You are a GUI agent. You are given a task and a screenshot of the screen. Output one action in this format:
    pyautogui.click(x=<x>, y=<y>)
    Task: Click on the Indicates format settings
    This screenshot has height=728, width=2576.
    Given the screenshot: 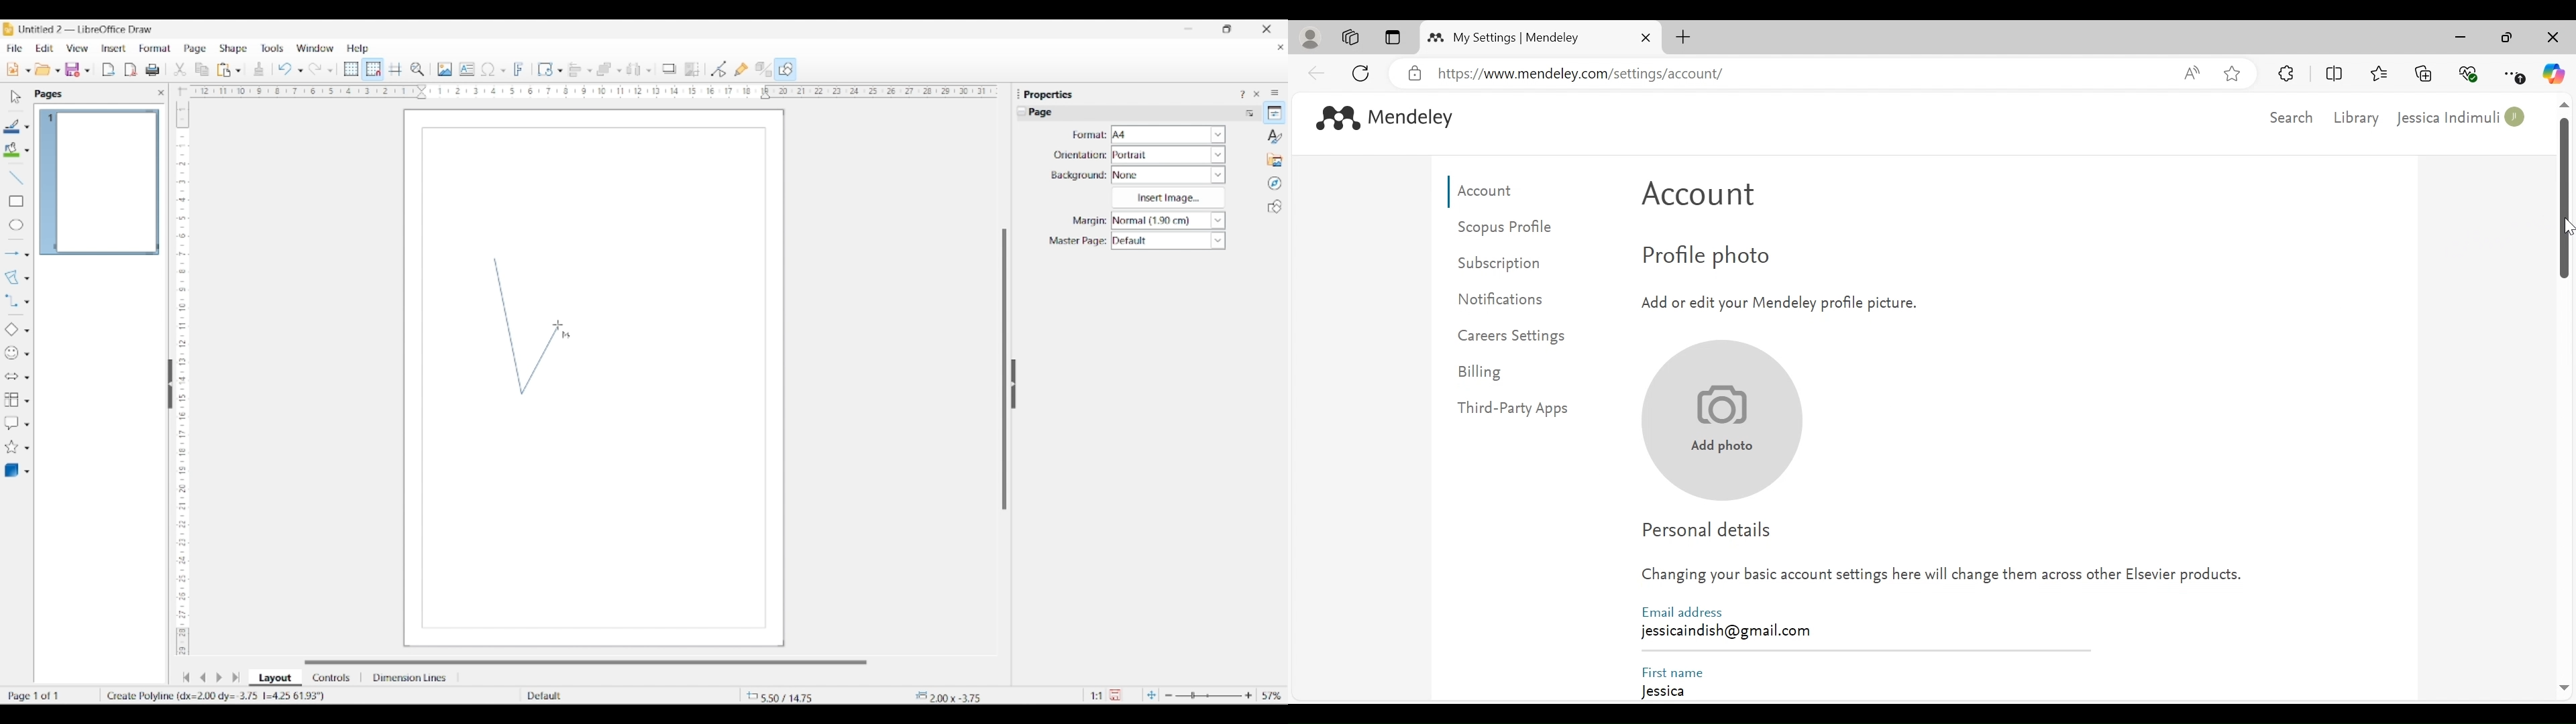 What is the action you would take?
    pyautogui.click(x=1088, y=135)
    